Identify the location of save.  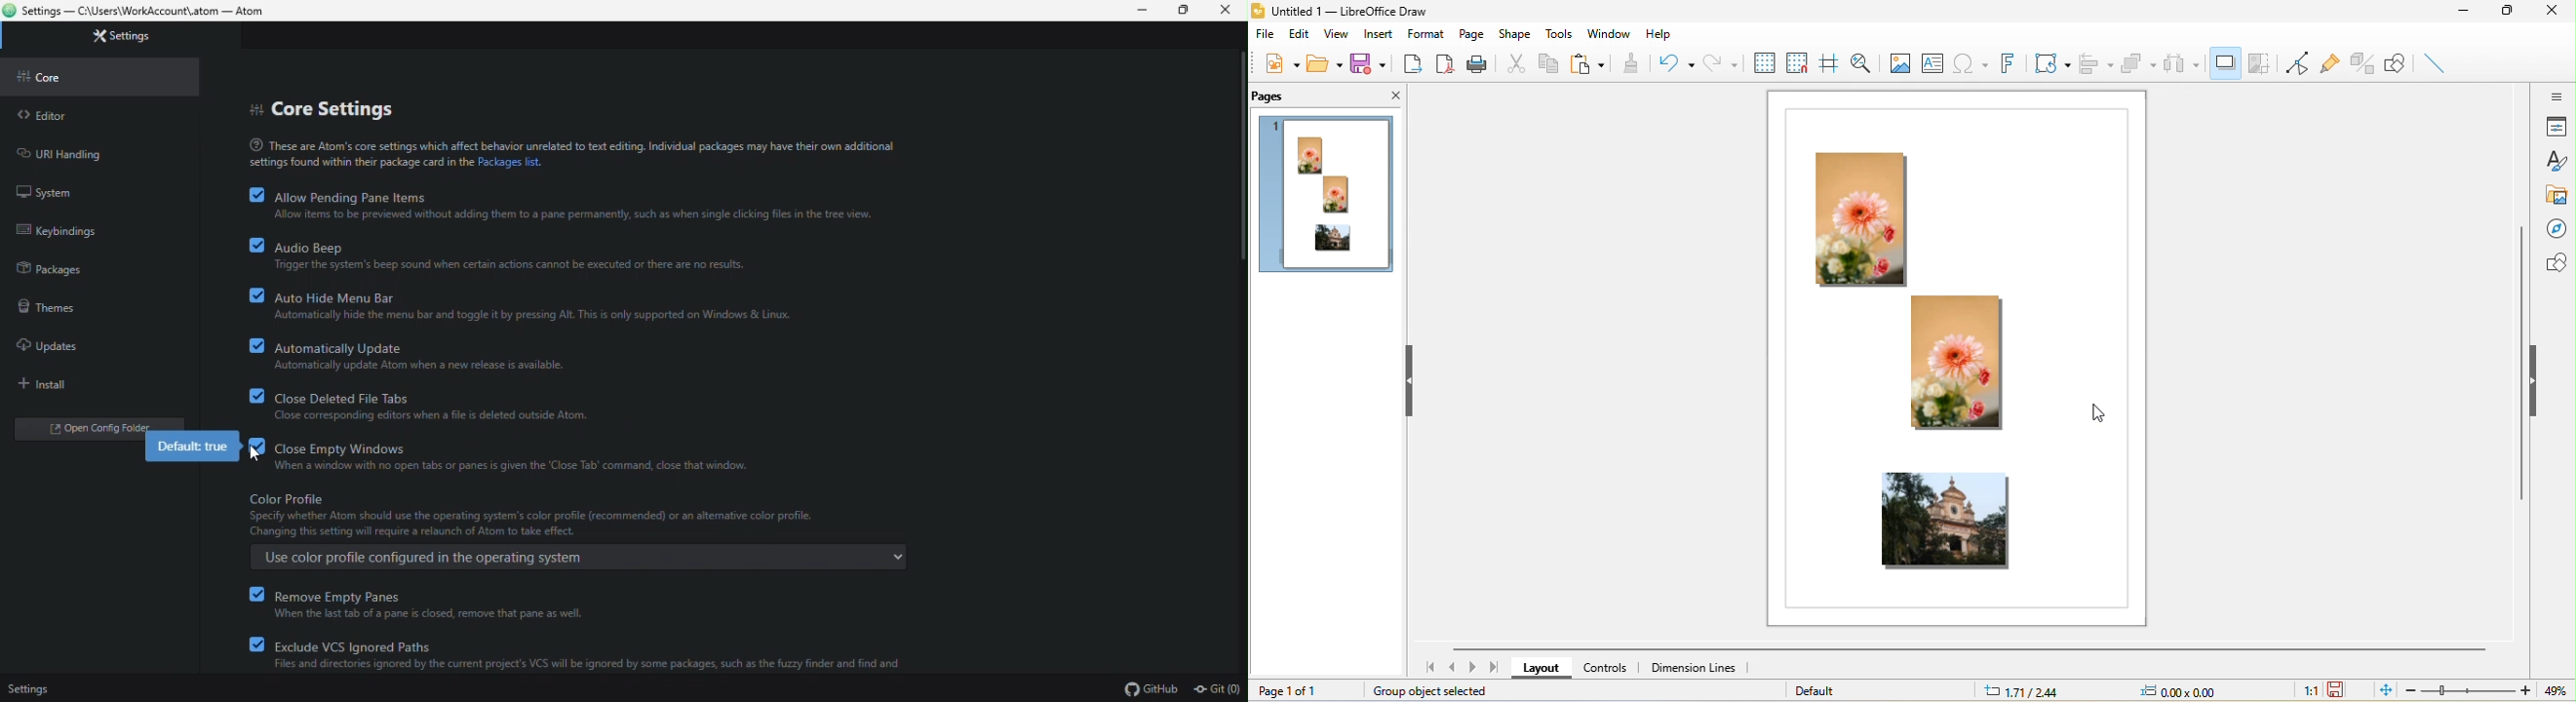
(1372, 65).